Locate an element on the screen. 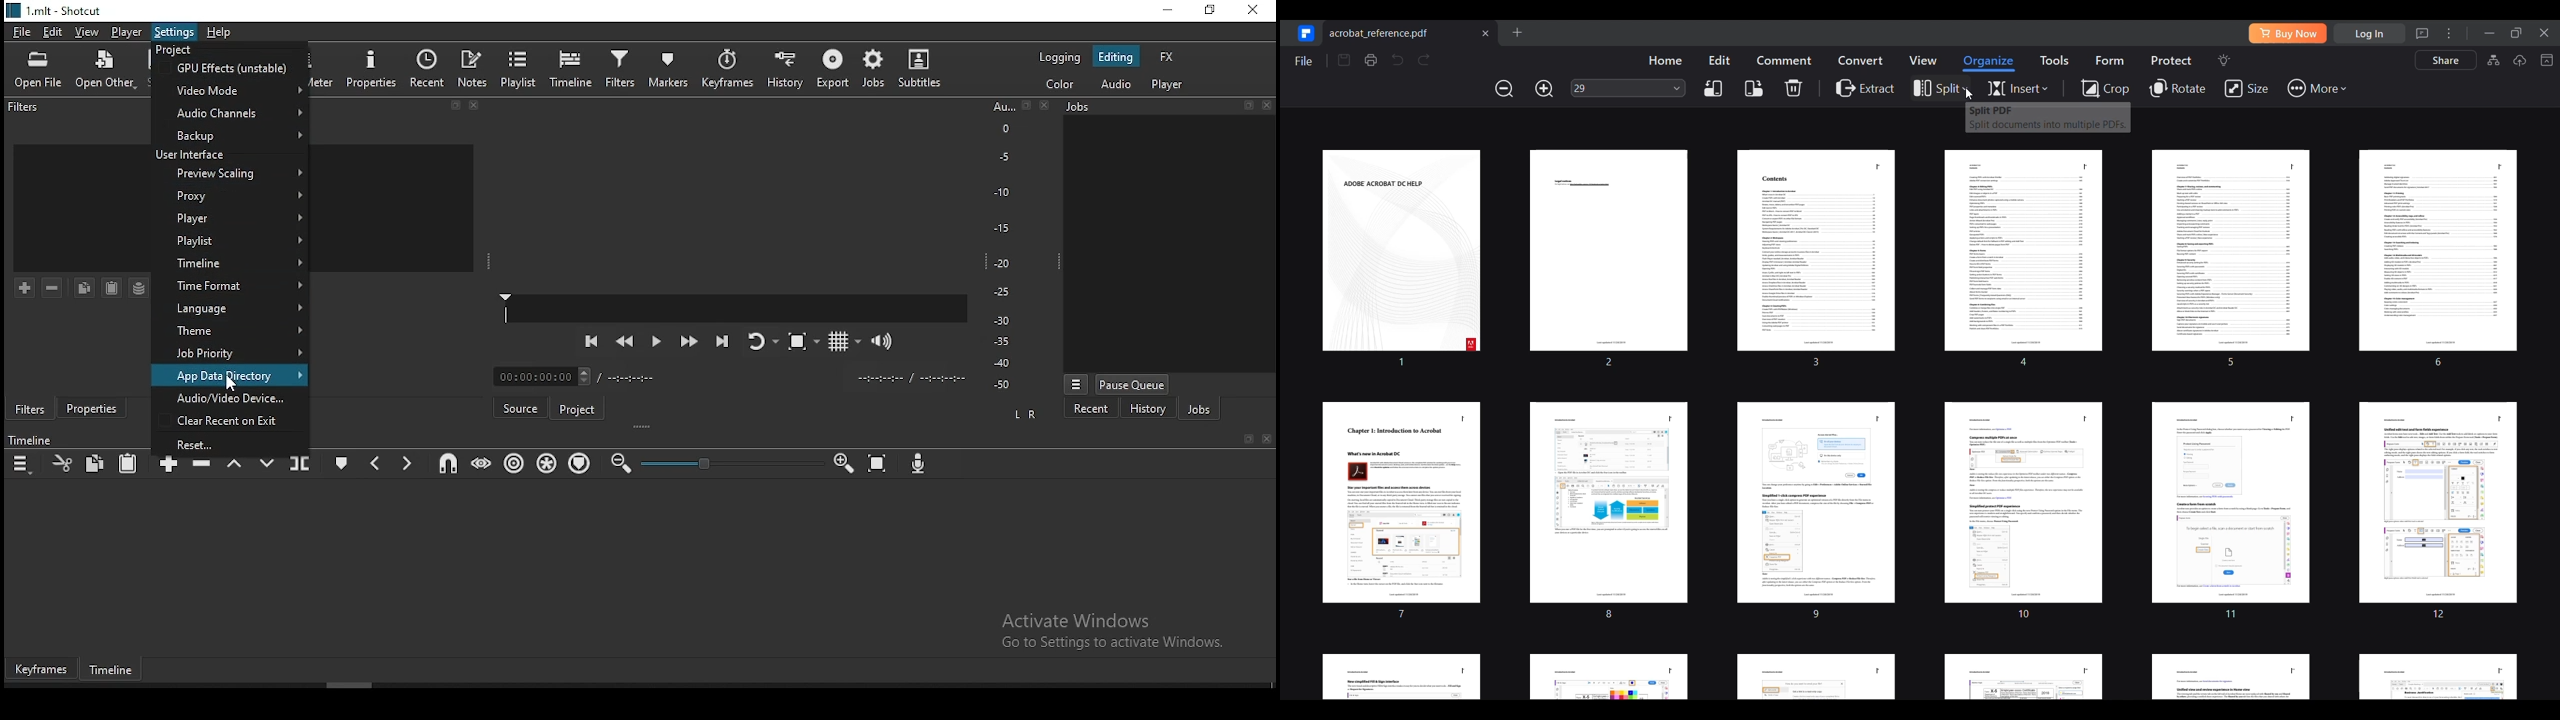 The height and width of the screenshot is (728, 2576). create/edit marker is located at coordinates (343, 460).